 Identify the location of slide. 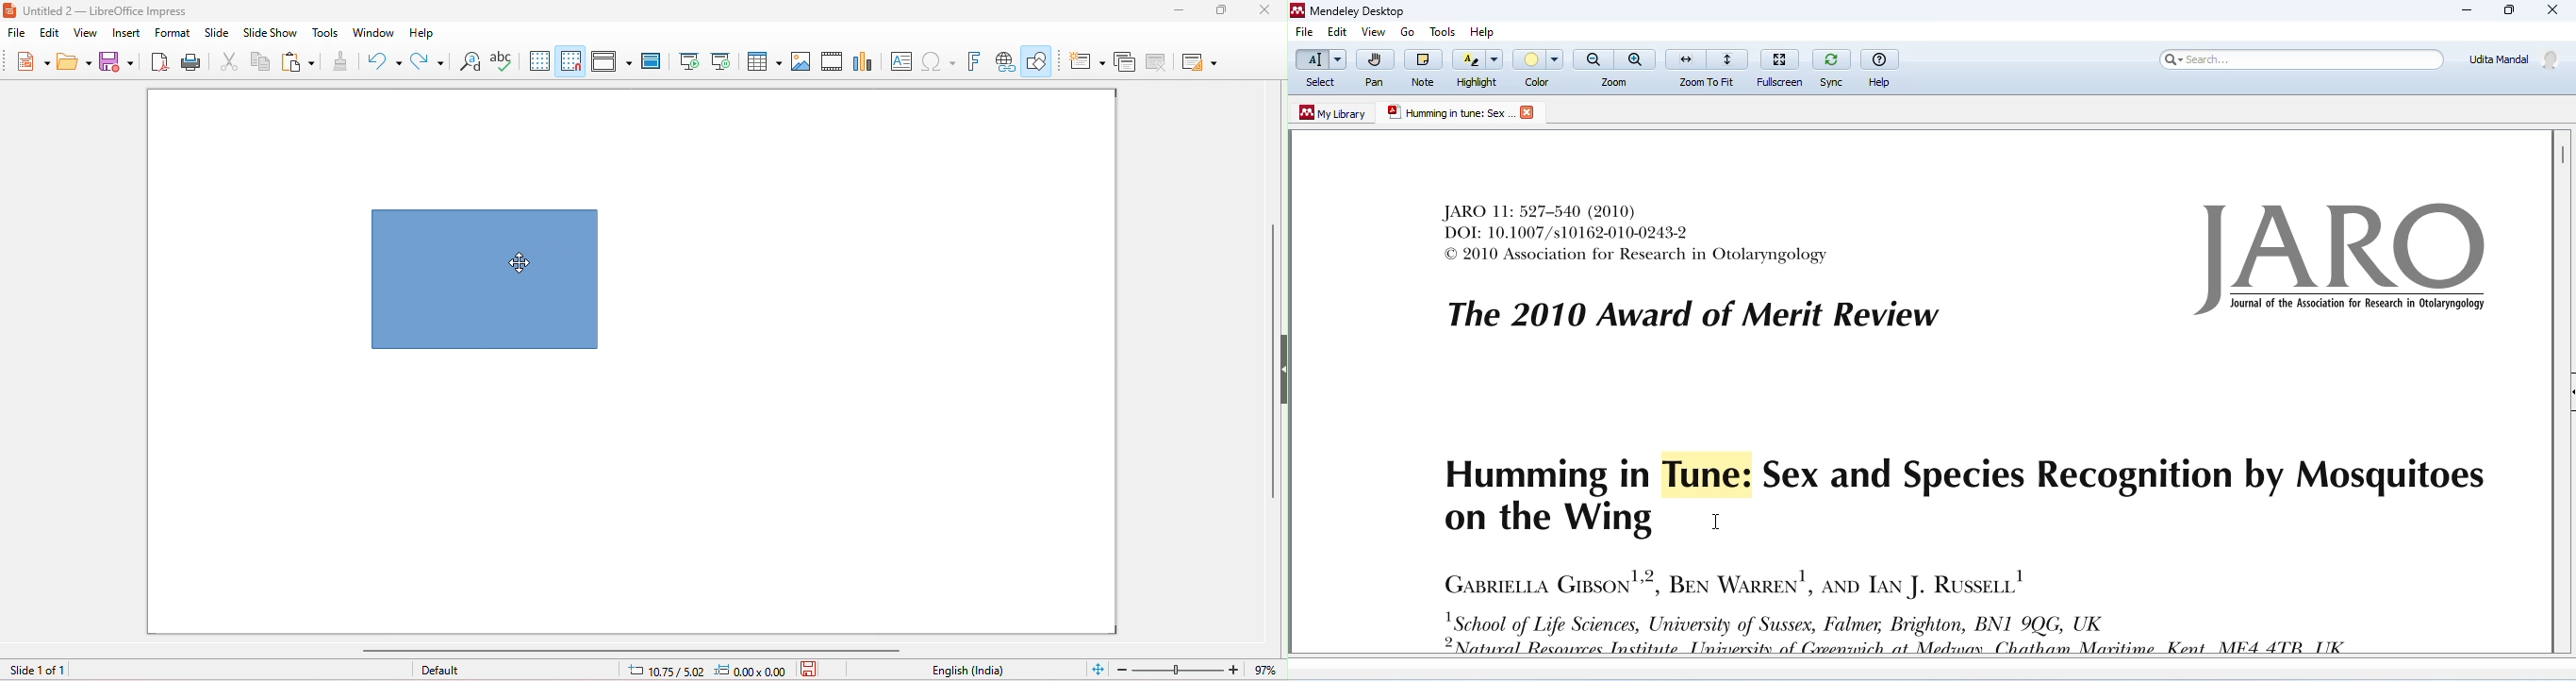
(217, 32).